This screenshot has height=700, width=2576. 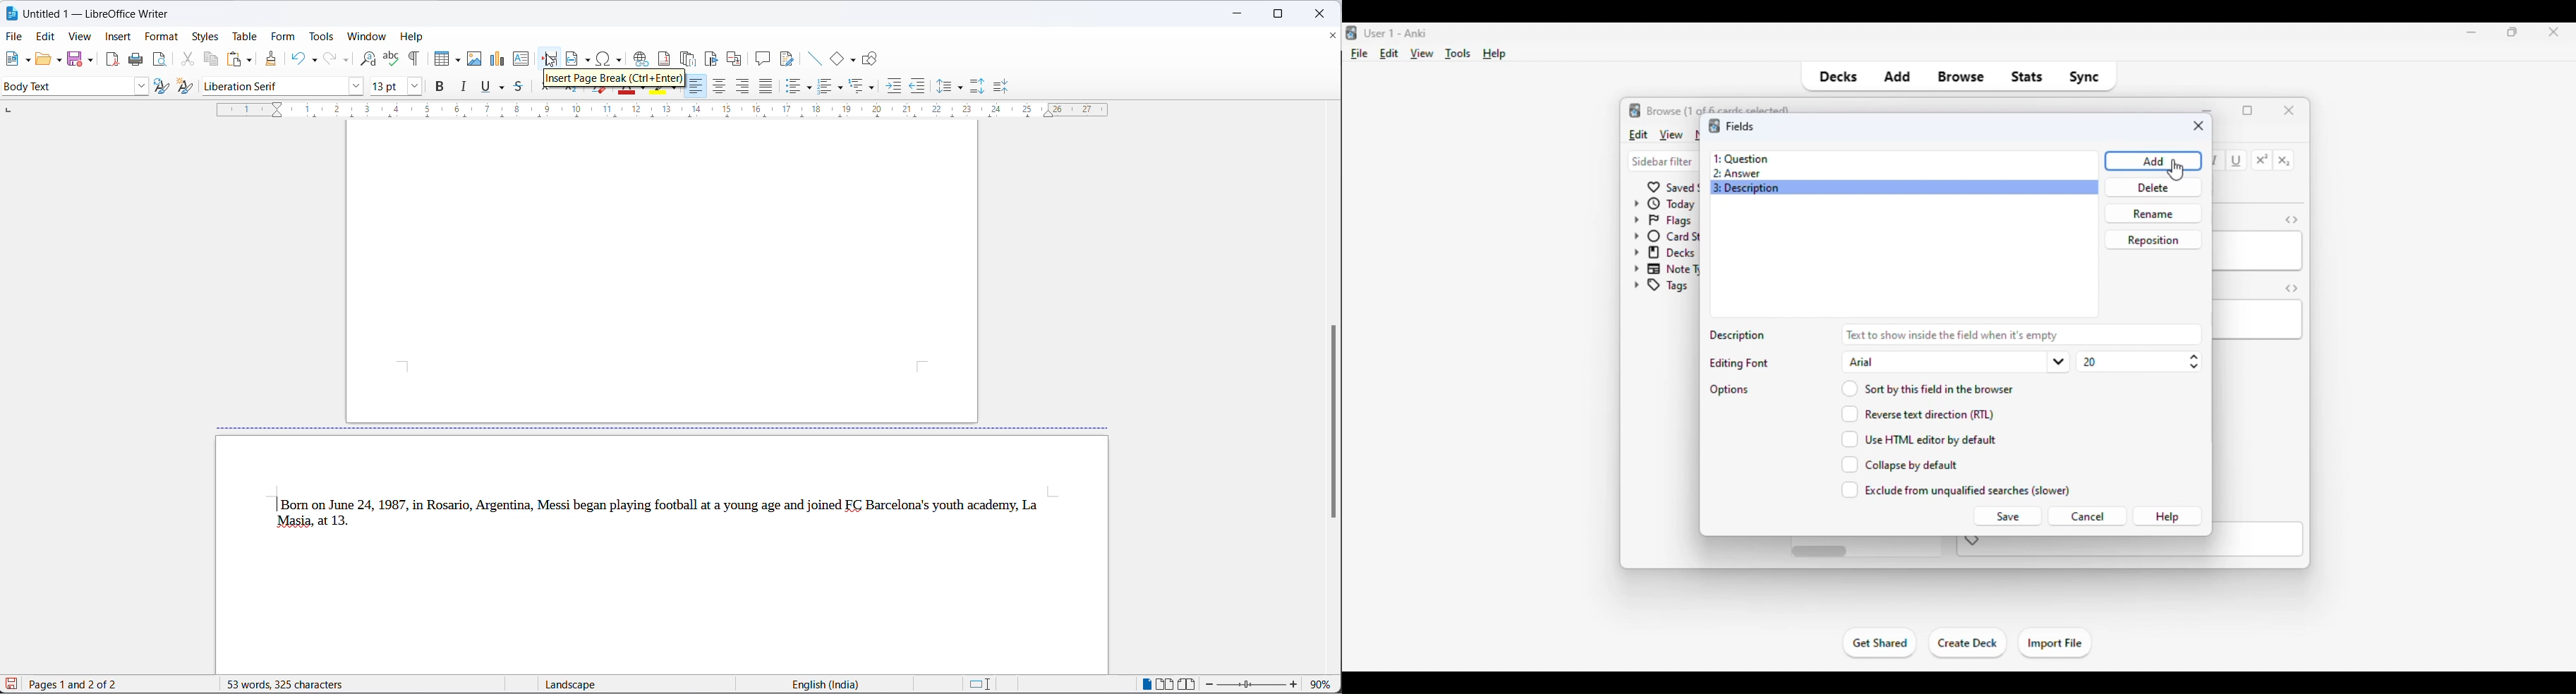 I want to click on view, so click(x=79, y=35).